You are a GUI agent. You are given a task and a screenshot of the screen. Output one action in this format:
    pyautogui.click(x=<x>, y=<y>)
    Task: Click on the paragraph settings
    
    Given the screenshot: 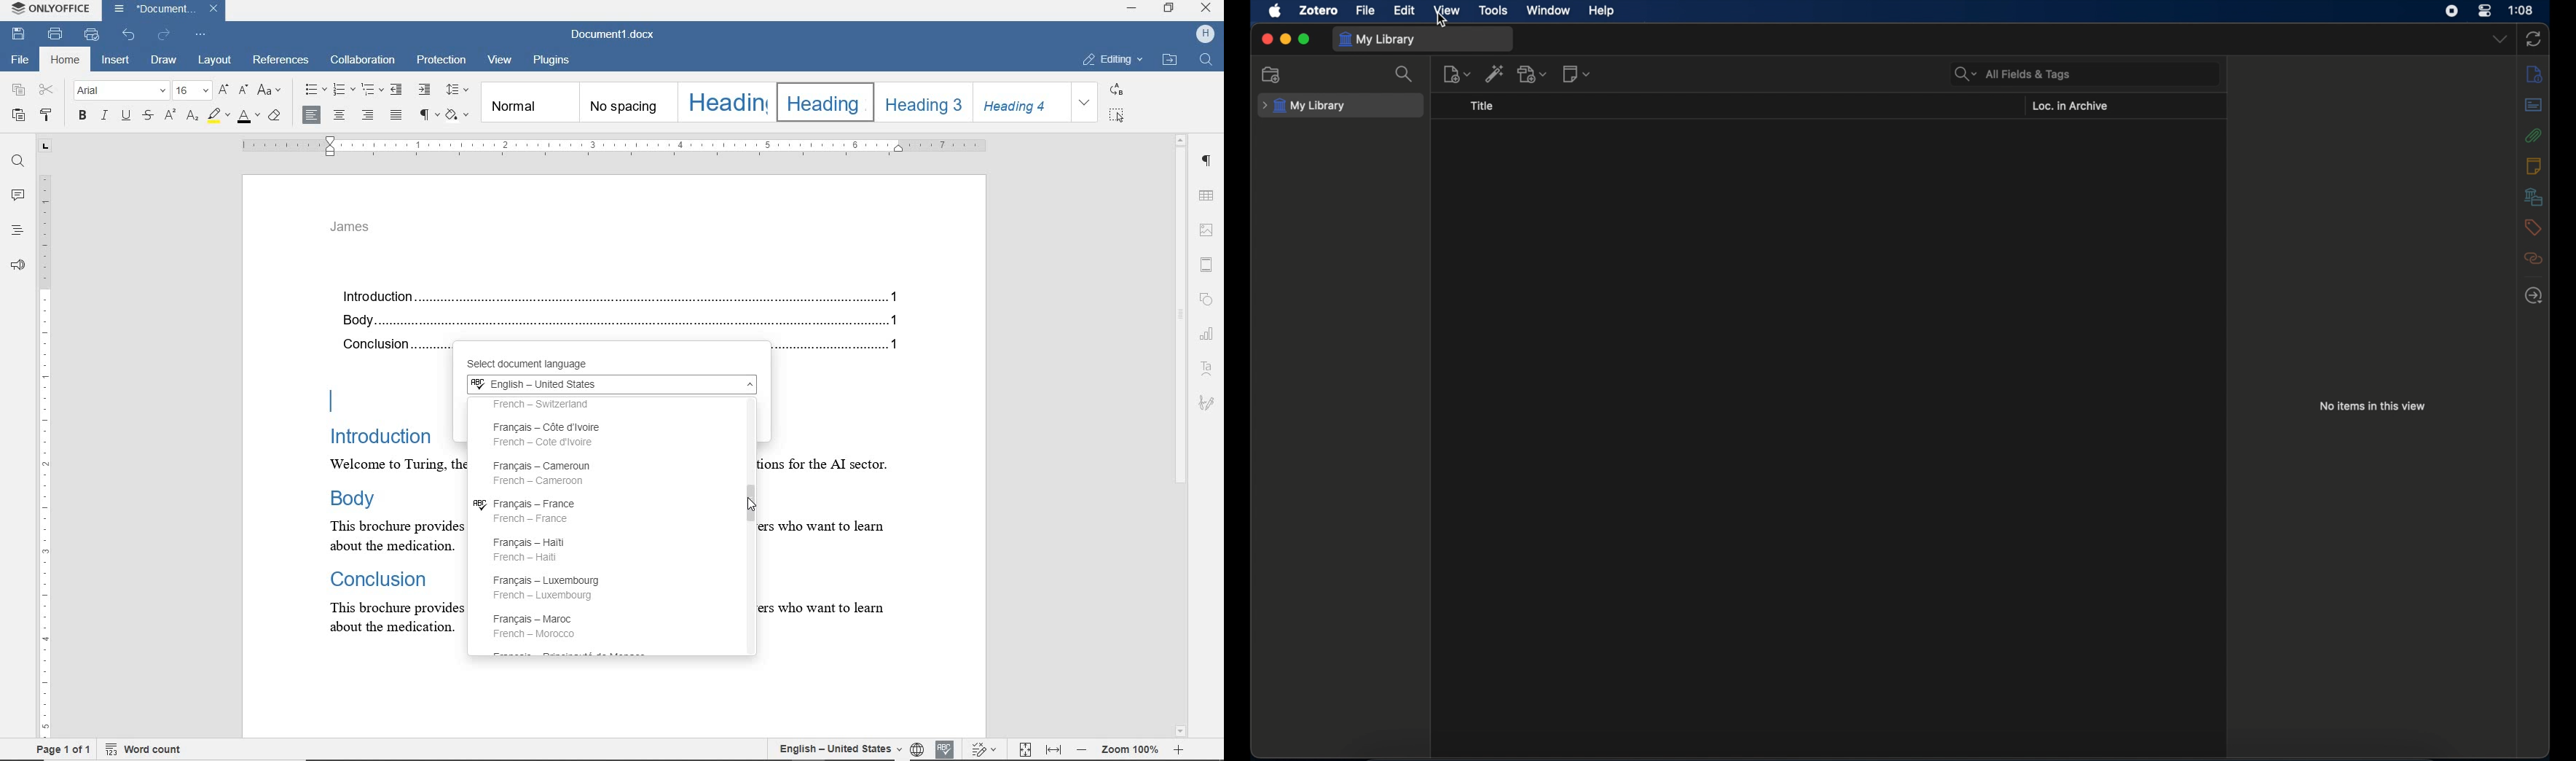 What is the action you would take?
    pyautogui.click(x=1208, y=163)
    